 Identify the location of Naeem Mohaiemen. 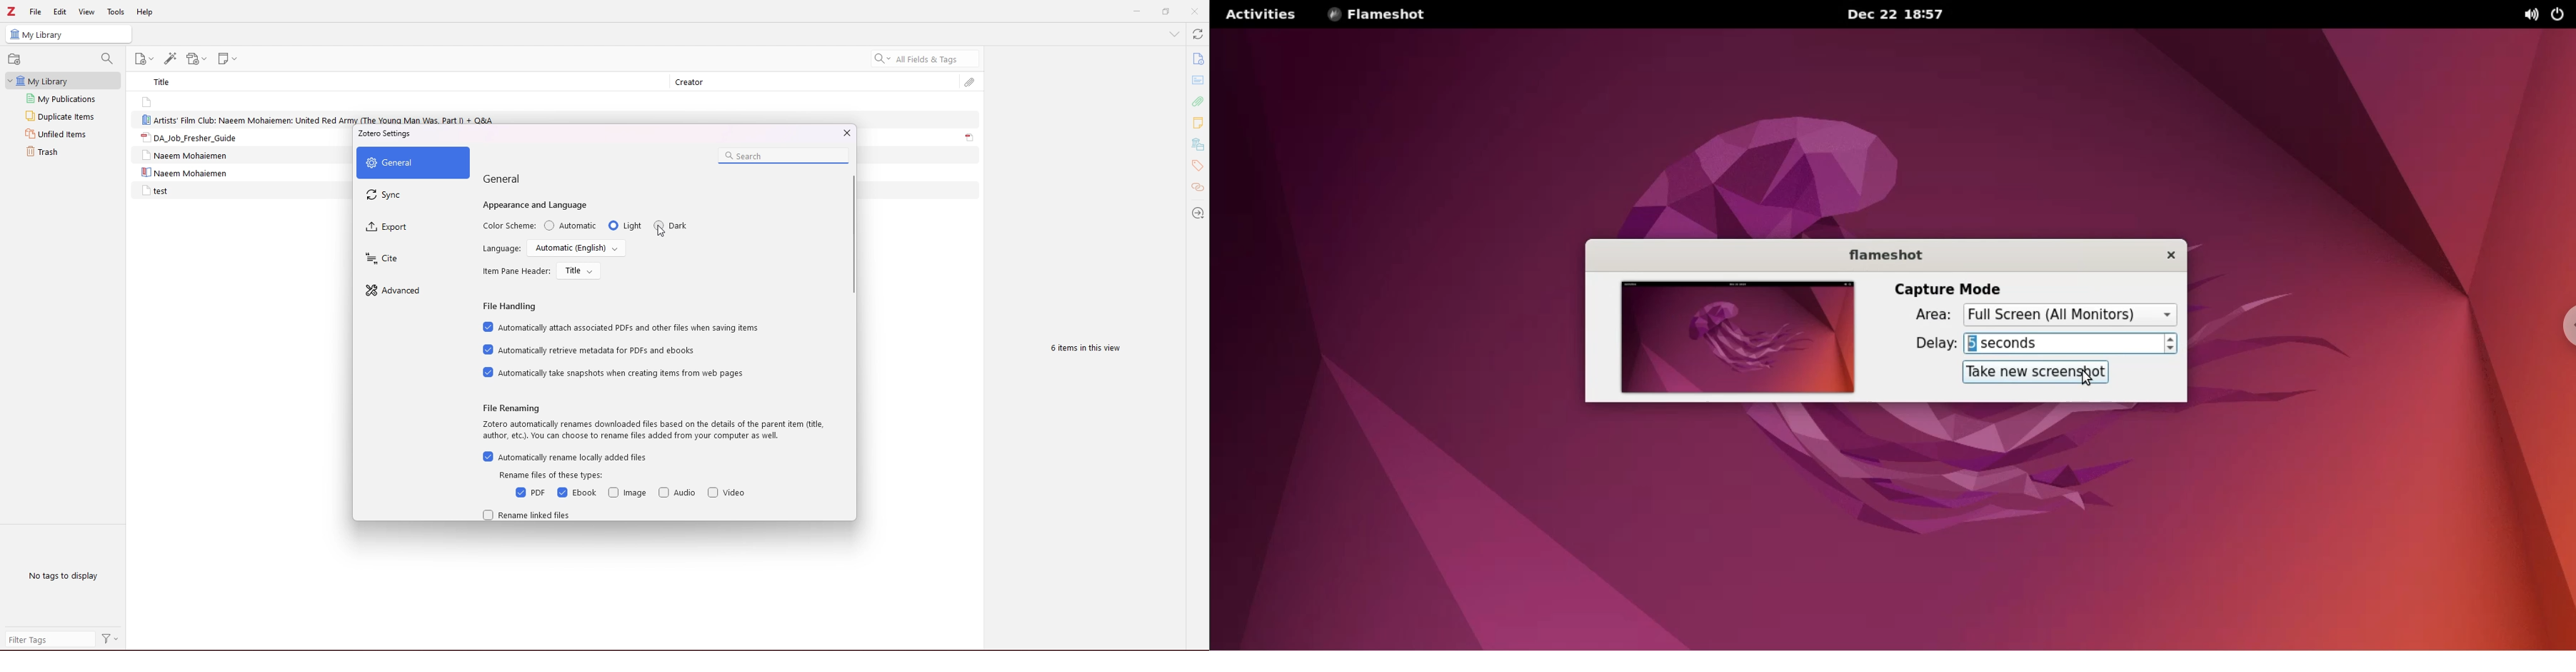
(188, 156).